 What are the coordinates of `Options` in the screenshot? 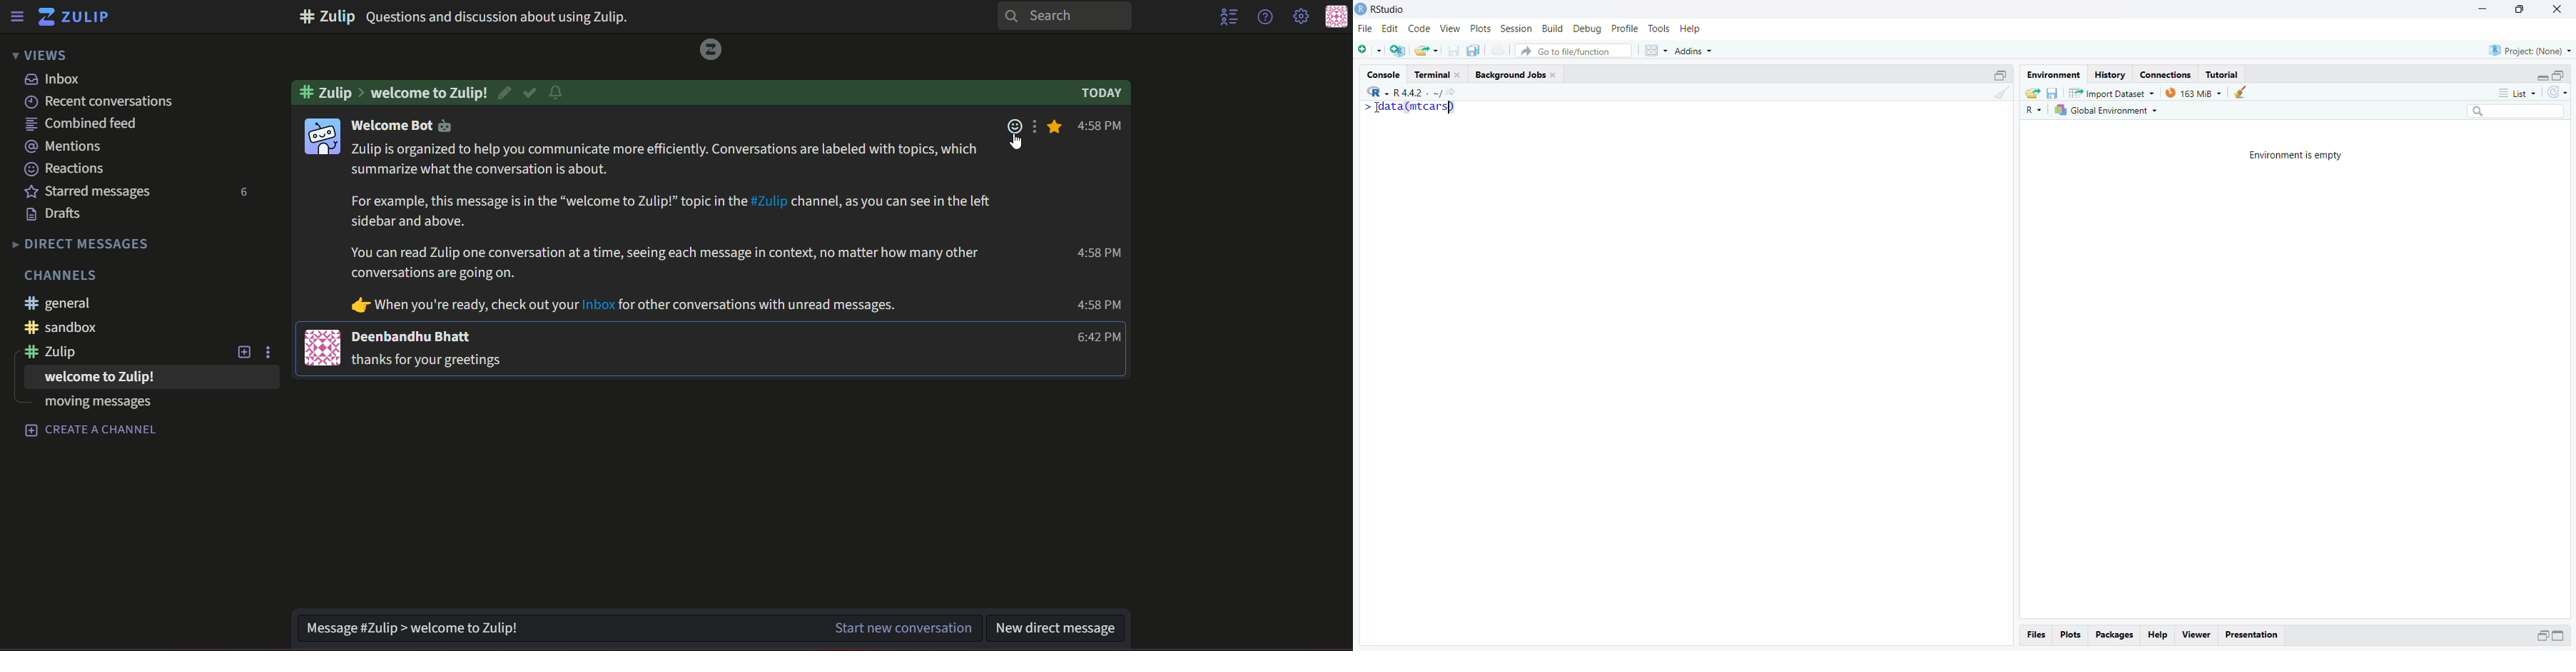 It's located at (273, 353).